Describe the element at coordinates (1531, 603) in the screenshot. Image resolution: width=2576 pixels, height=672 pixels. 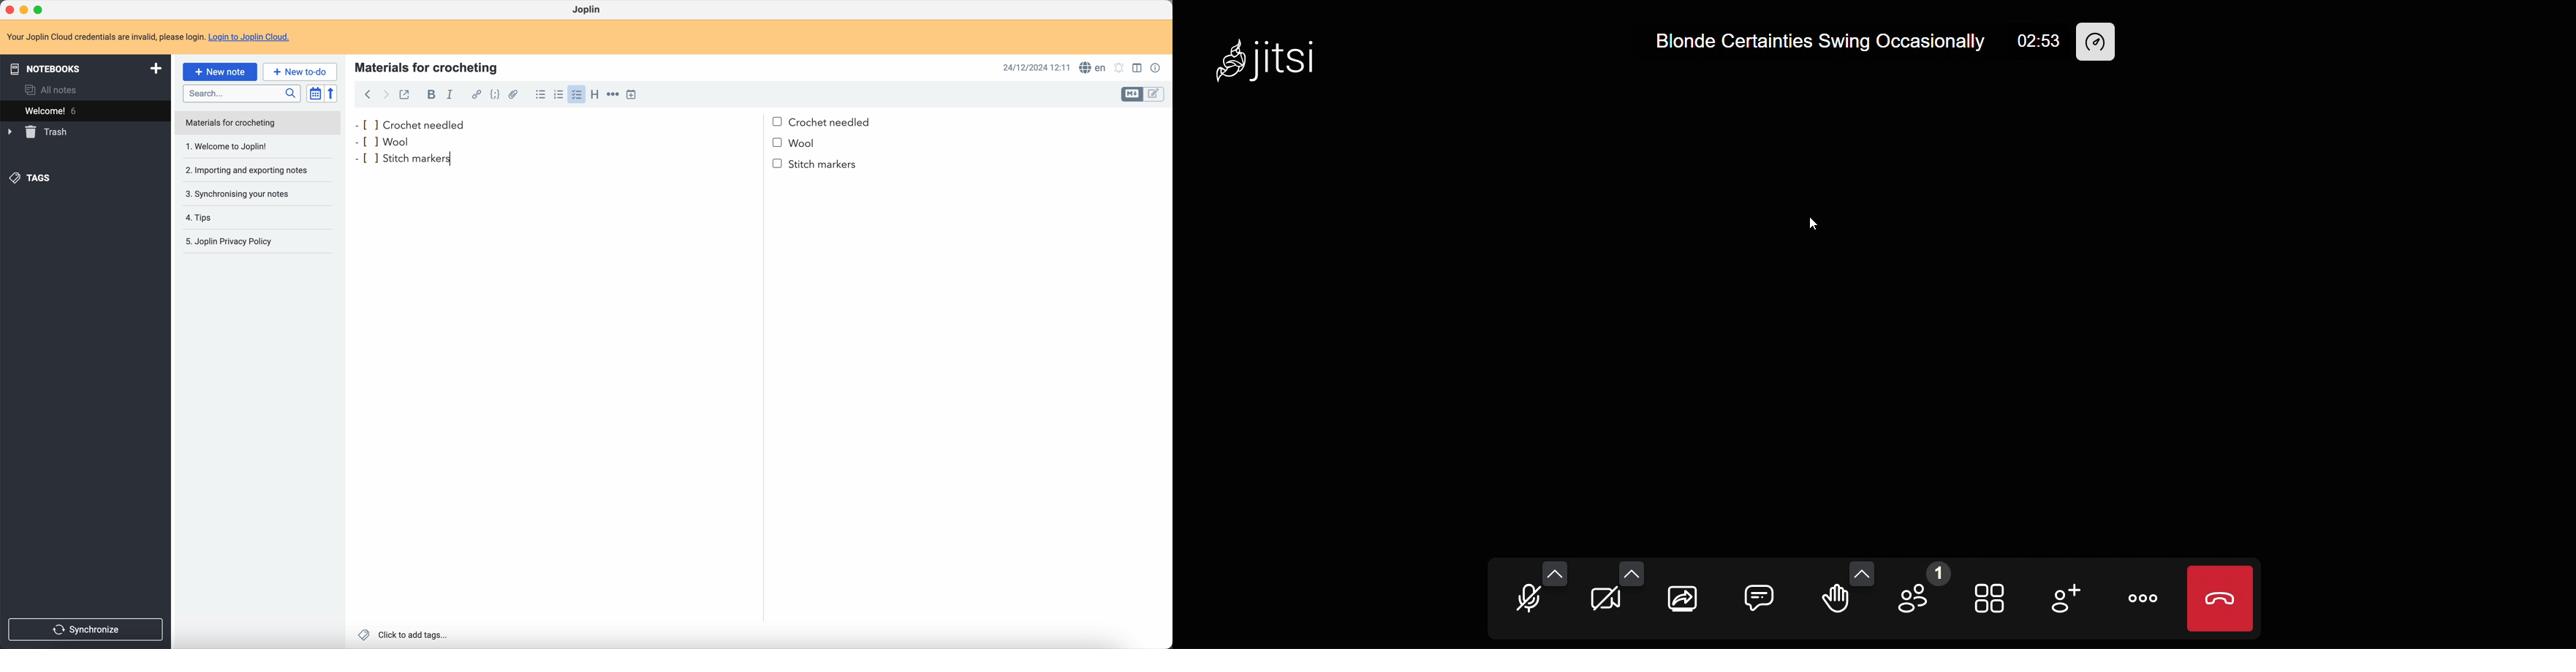
I see `microphone` at that location.